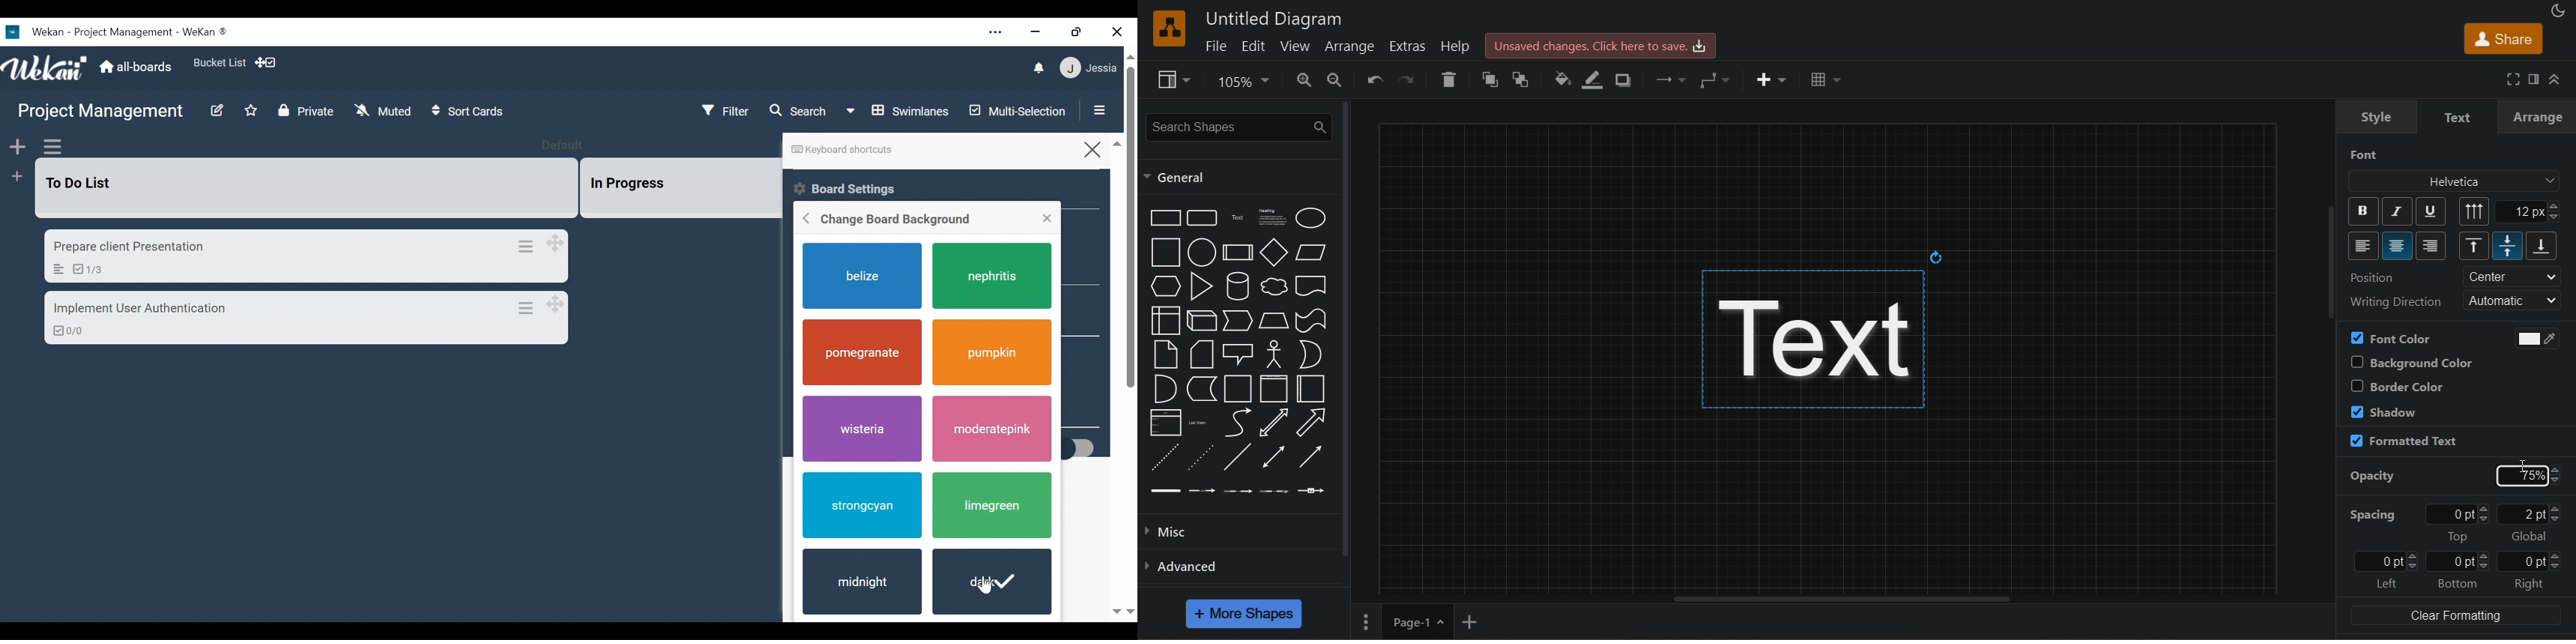  What do you see at coordinates (1202, 491) in the screenshot?
I see `connector with label` at bounding box center [1202, 491].